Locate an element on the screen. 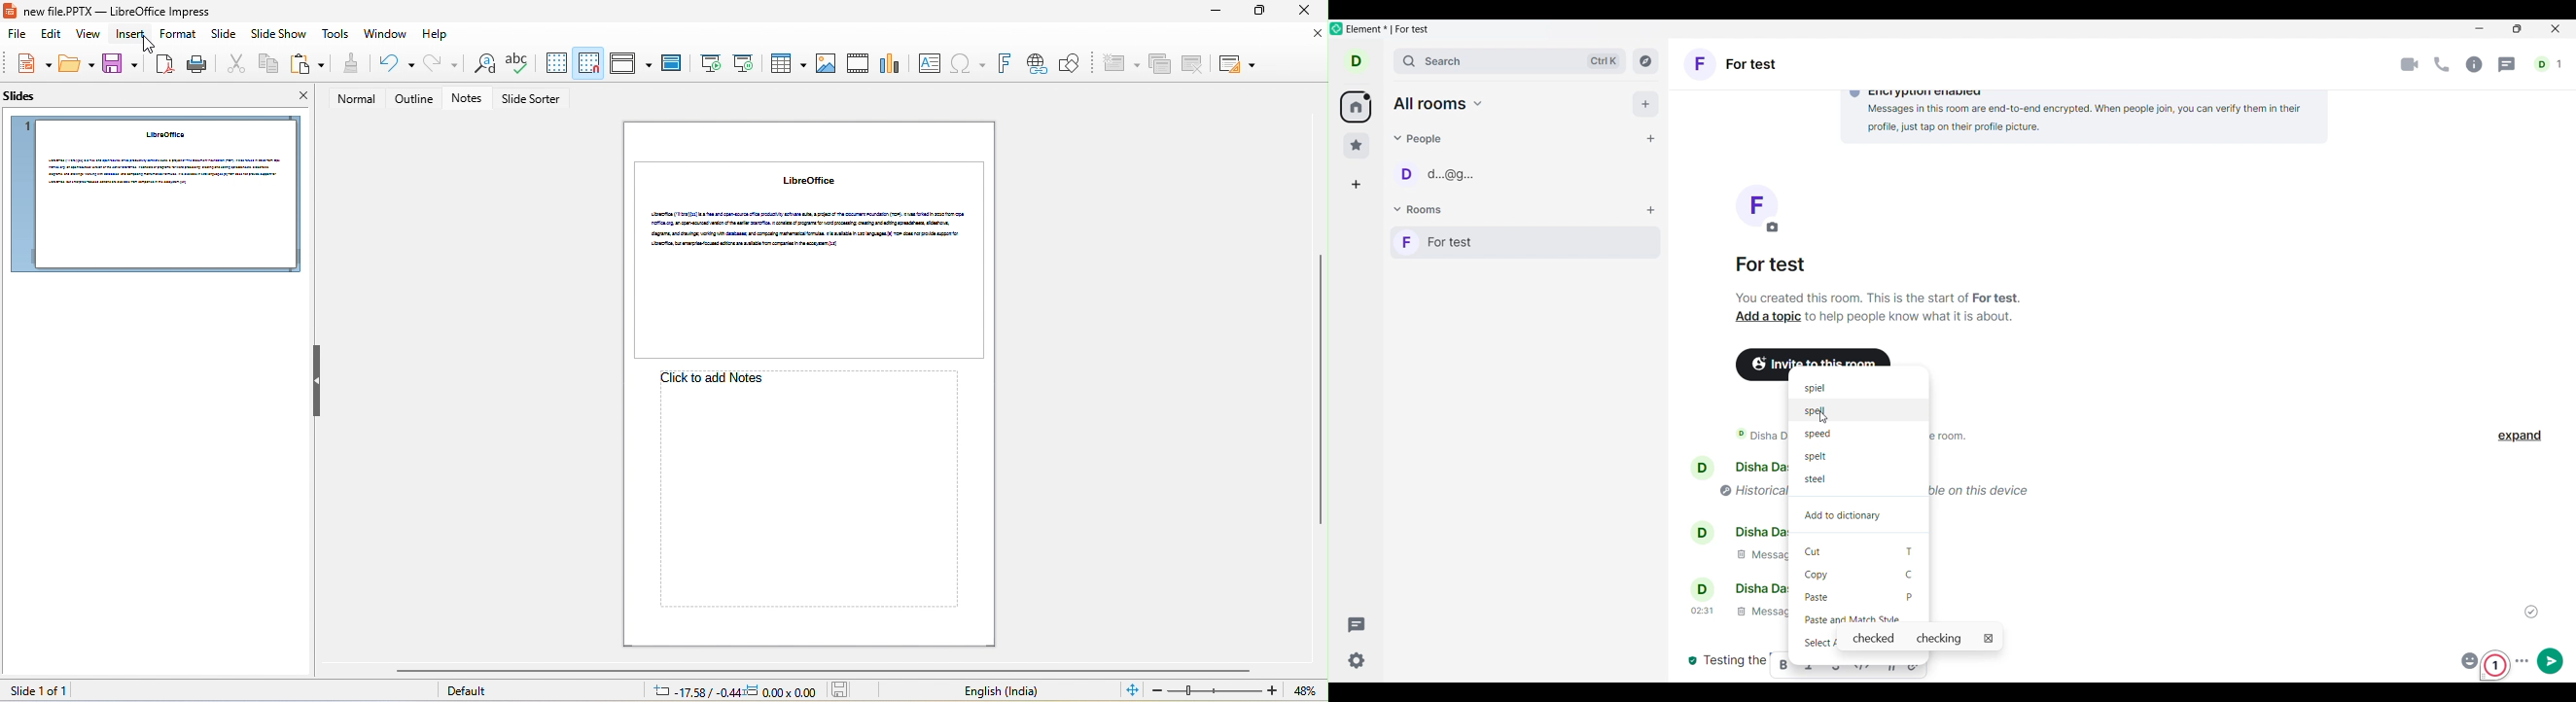  Send typed message is located at coordinates (2551, 660).